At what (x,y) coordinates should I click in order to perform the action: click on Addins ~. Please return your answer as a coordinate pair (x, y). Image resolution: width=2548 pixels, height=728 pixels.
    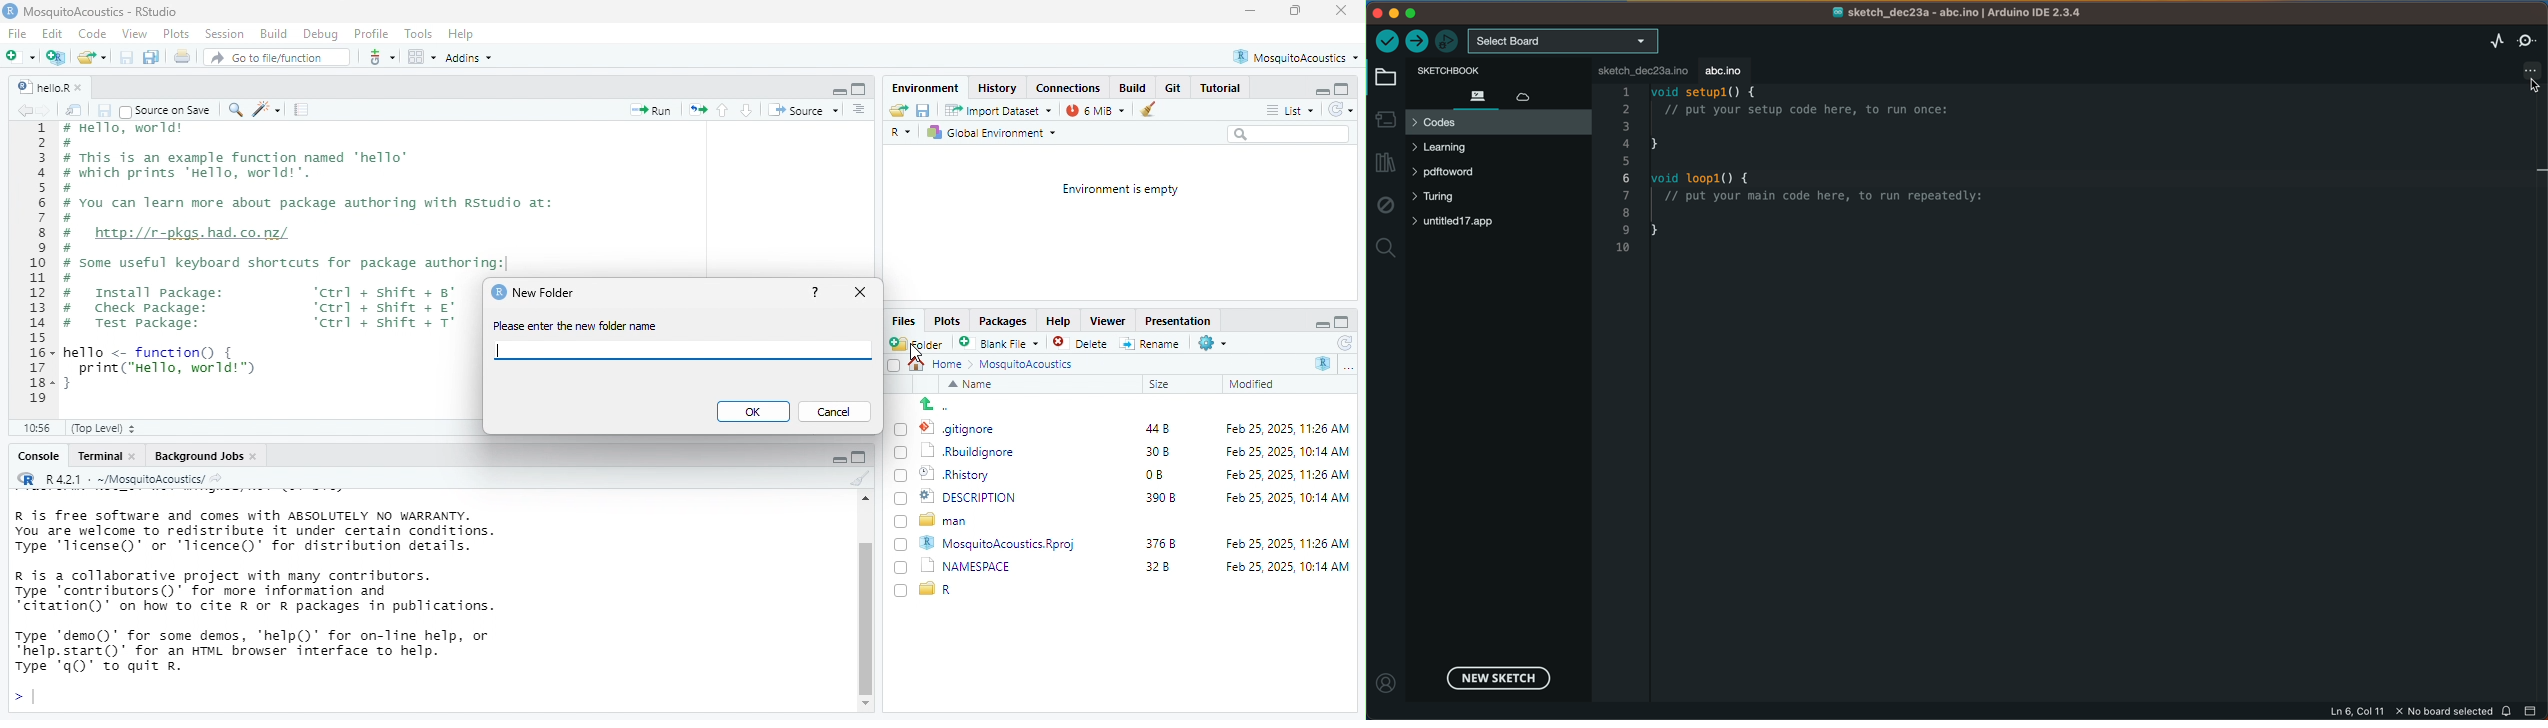
    Looking at the image, I should click on (473, 58).